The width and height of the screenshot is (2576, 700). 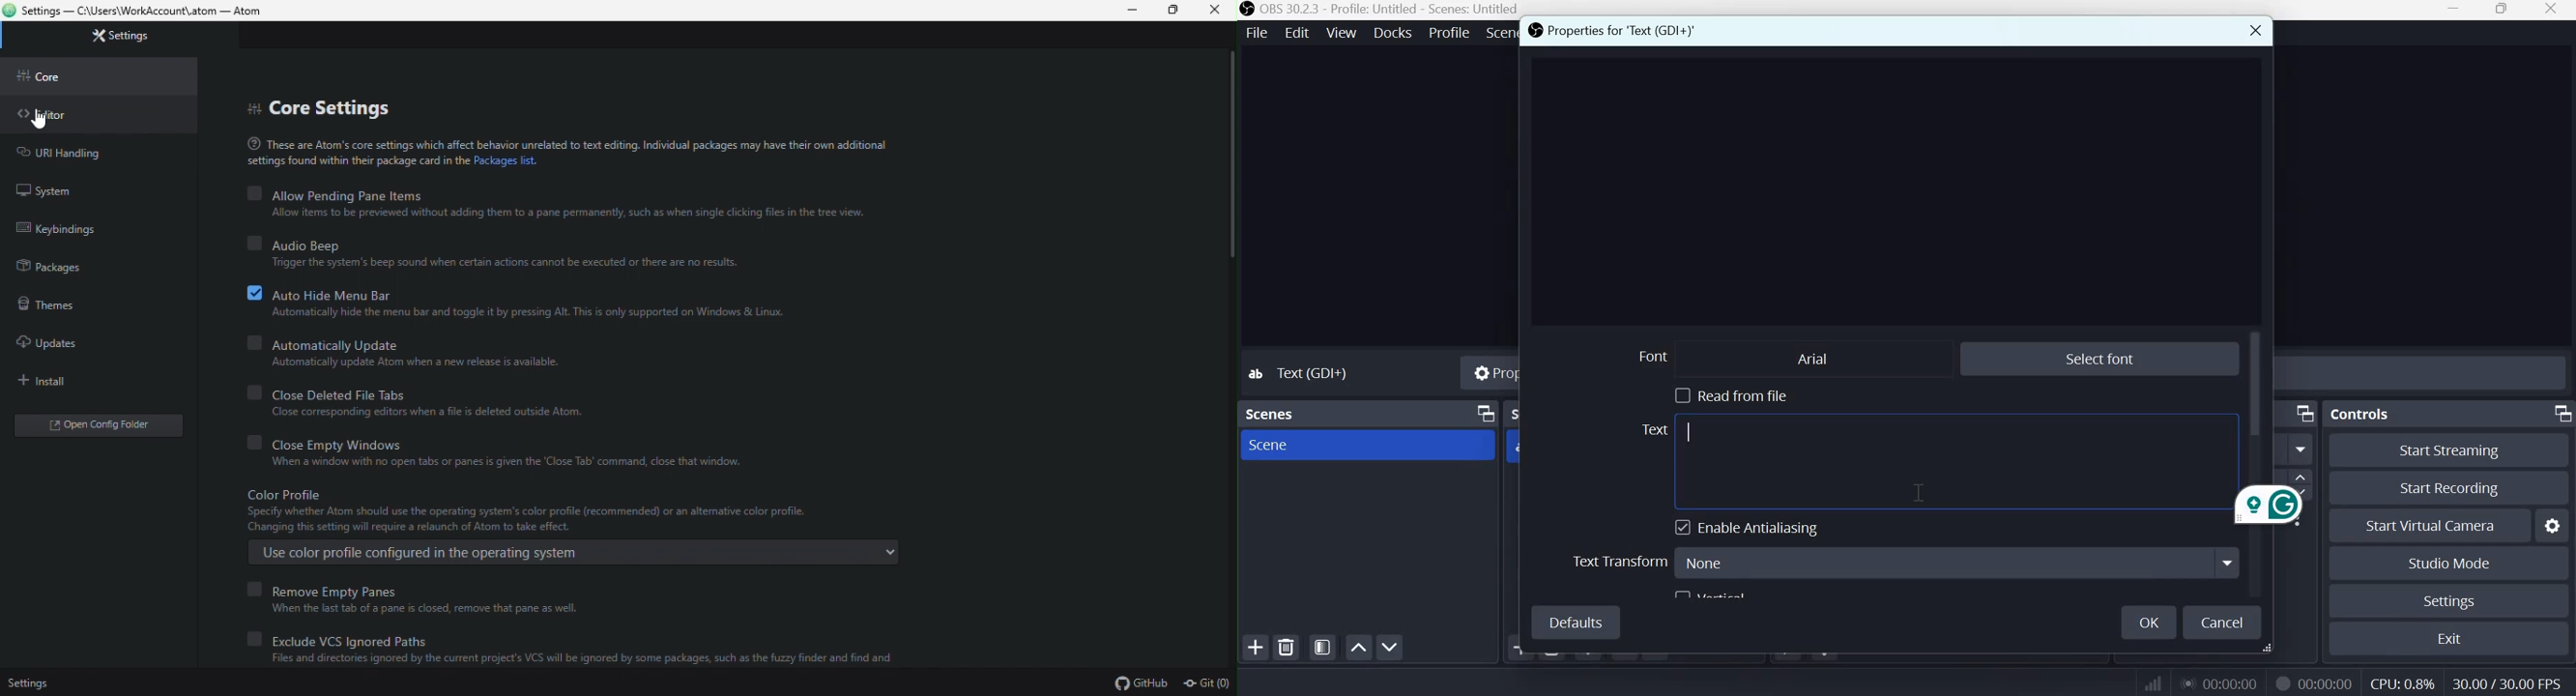 What do you see at coordinates (1730, 394) in the screenshot?
I see `Read from file` at bounding box center [1730, 394].